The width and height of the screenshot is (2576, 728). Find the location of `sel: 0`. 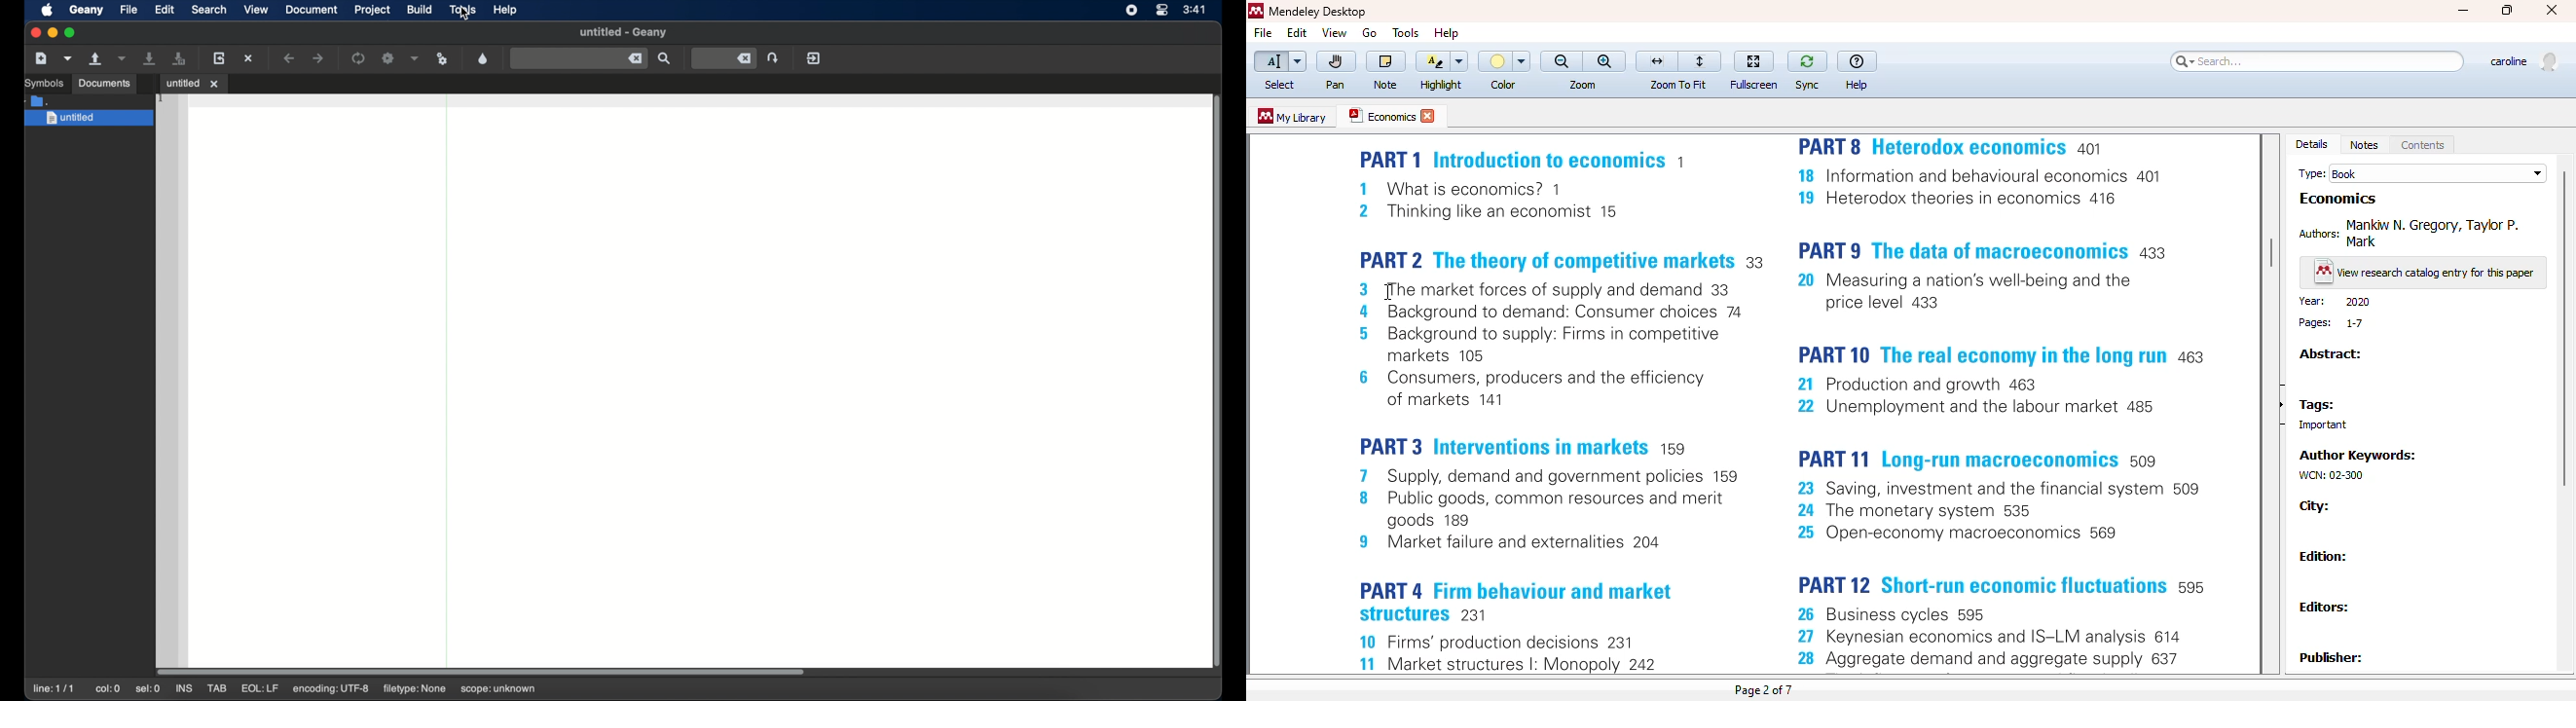

sel: 0 is located at coordinates (148, 689).